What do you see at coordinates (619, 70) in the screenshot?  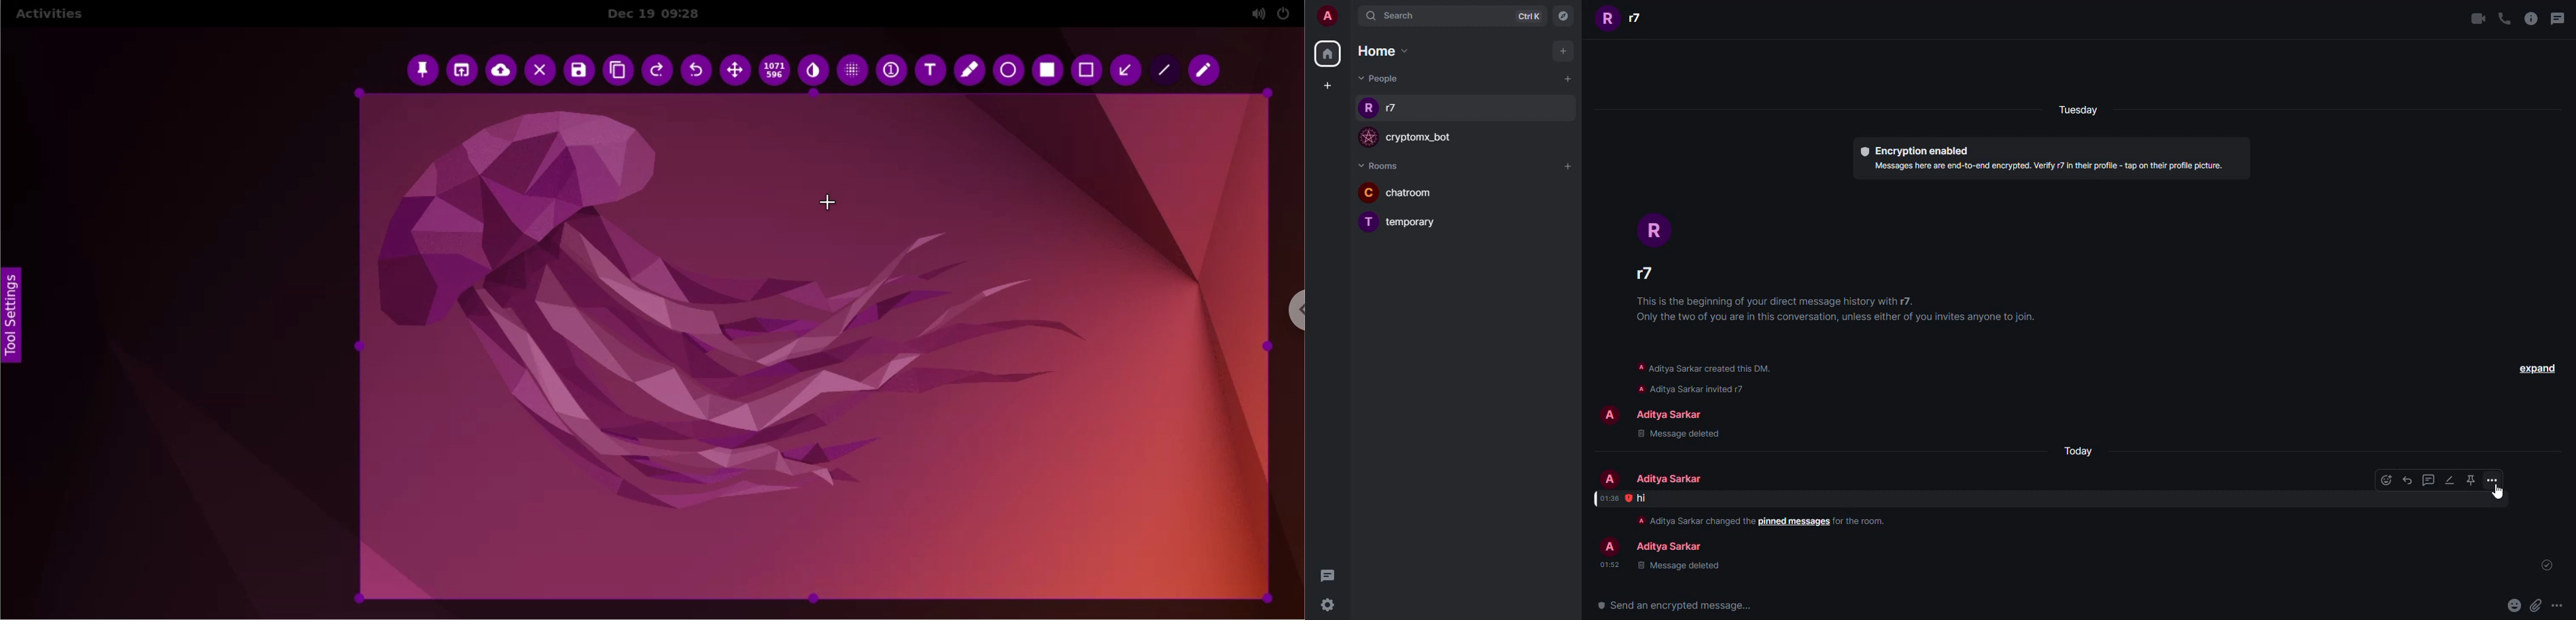 I see `copy to clipboard ` at bounding box center [619, 70].